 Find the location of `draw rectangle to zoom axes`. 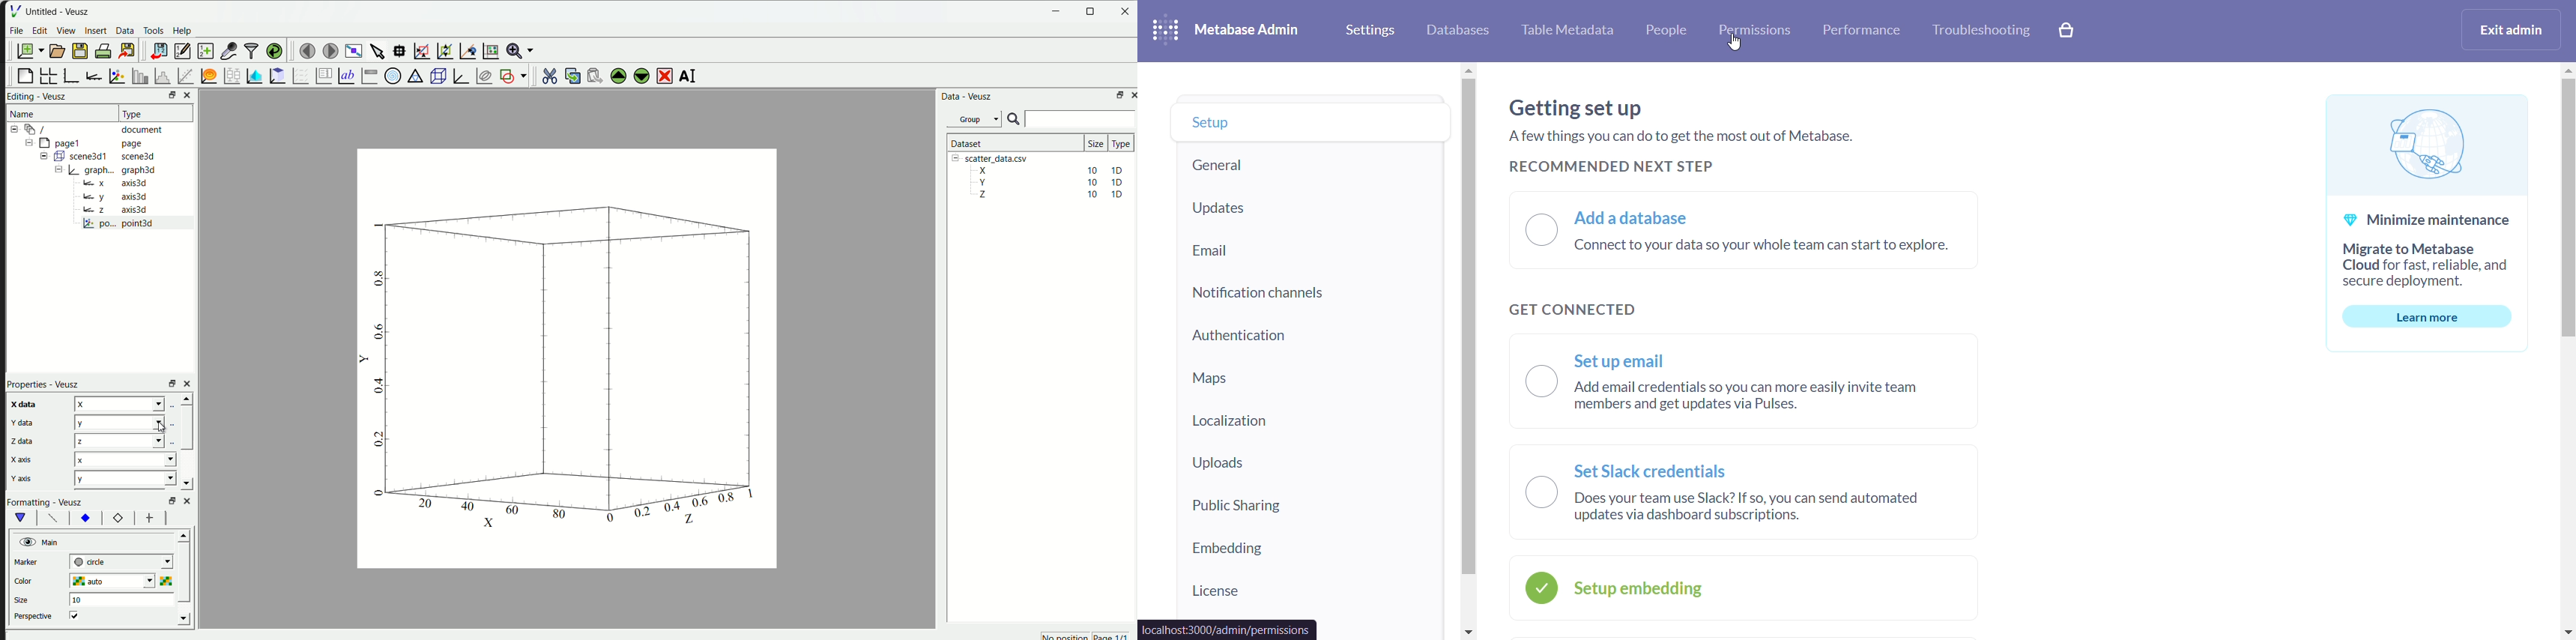

draw rectangle to zoom axes is located at coordinates (422, 49).